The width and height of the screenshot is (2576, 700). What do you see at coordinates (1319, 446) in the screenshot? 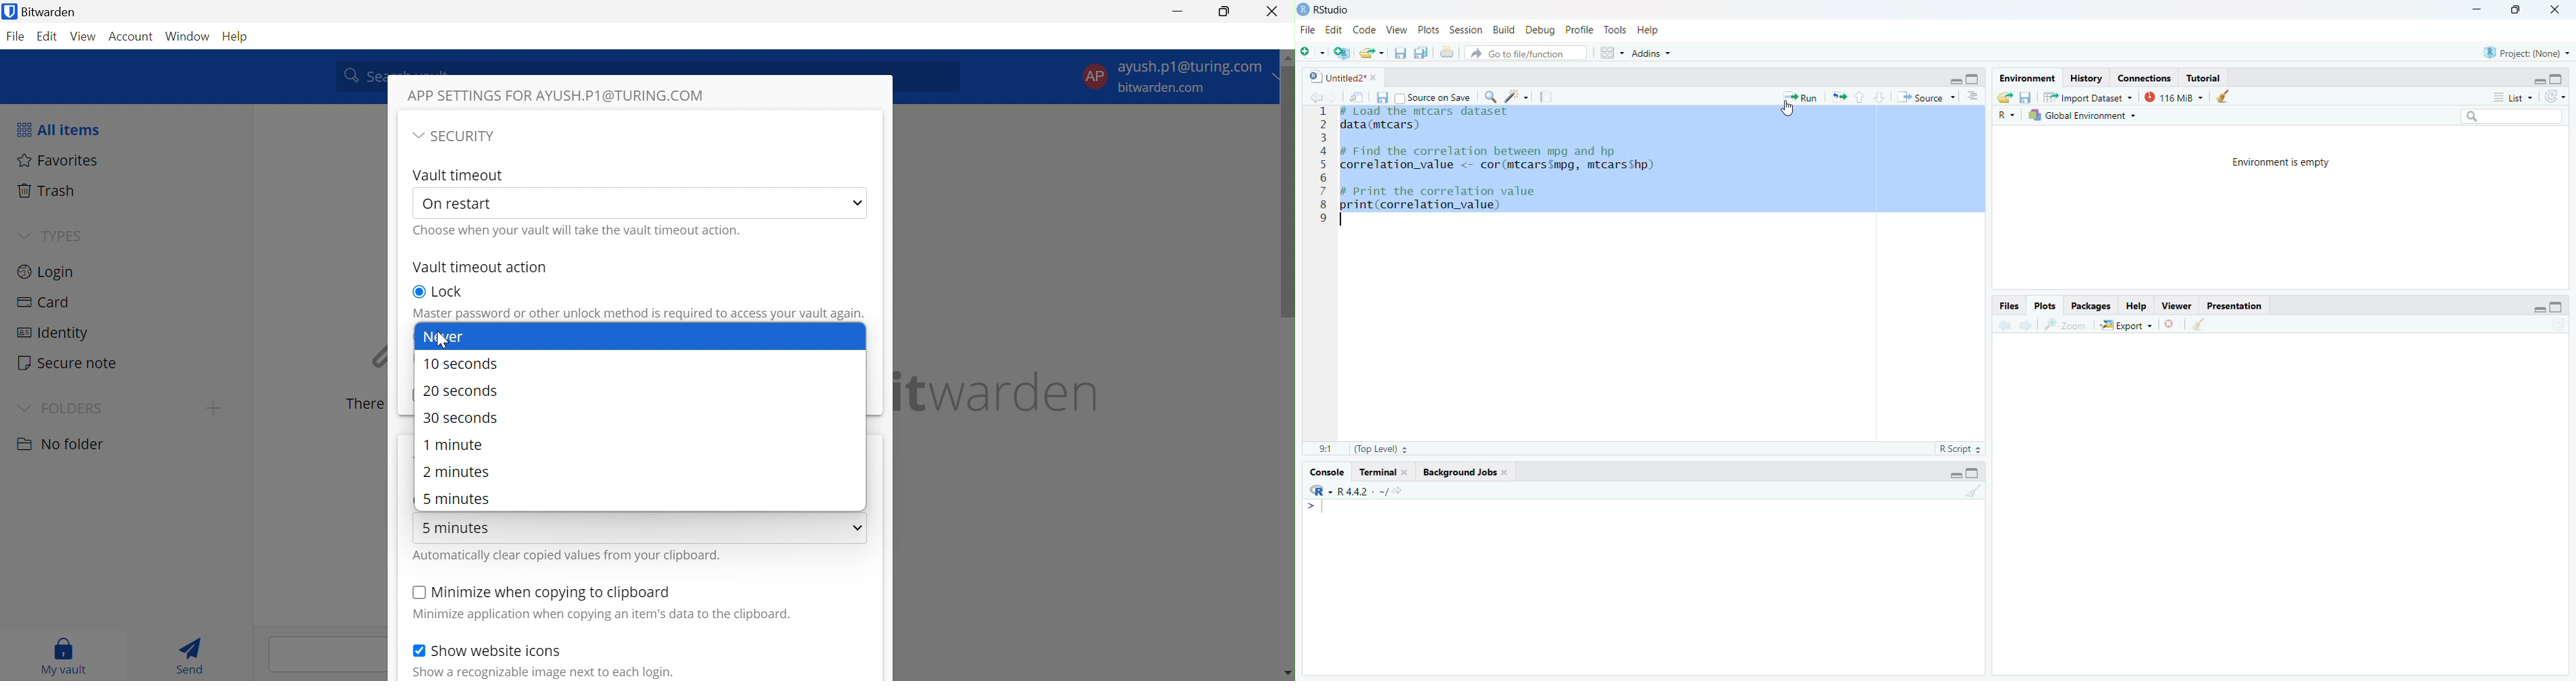
I see `1:1` at bounding box center [1319, 446].